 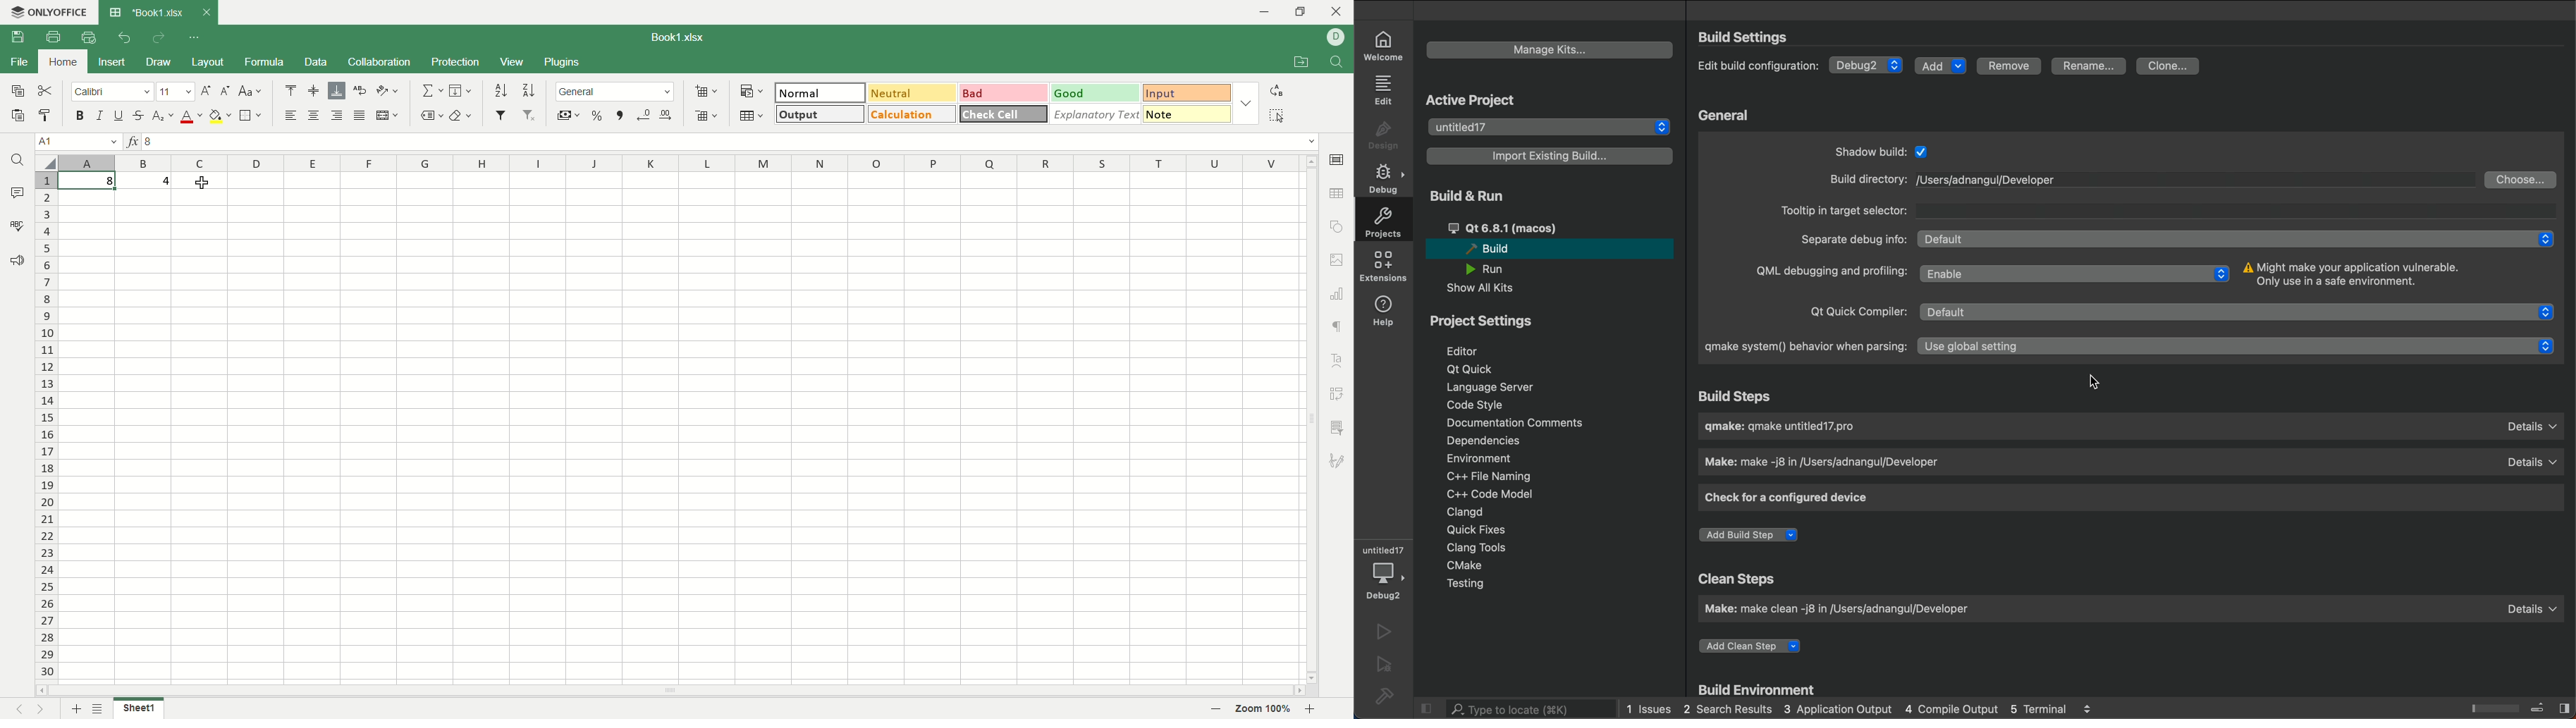 What do you see at coordinates (1309, 418) in the screenshot?
I see `scroll bar` at bounding box center [1309, 418].